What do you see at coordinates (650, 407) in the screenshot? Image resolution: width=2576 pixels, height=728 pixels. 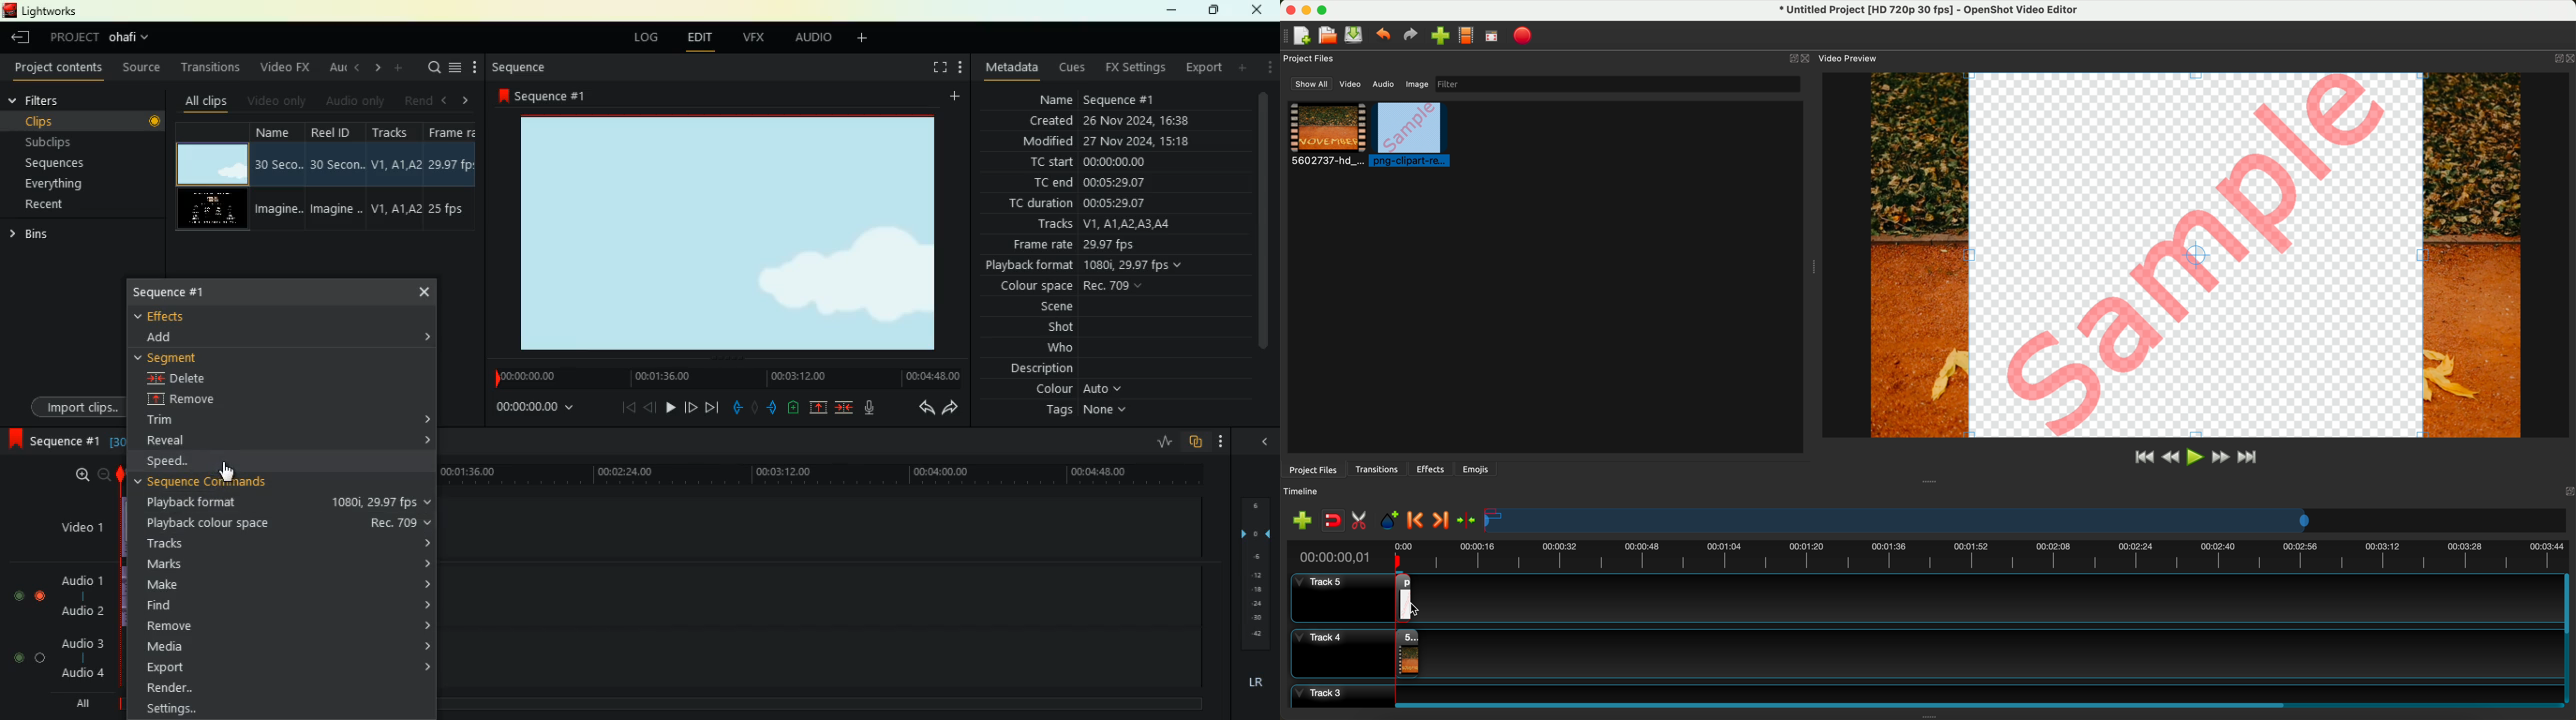 I see `back` at bounding box center [650, 407].